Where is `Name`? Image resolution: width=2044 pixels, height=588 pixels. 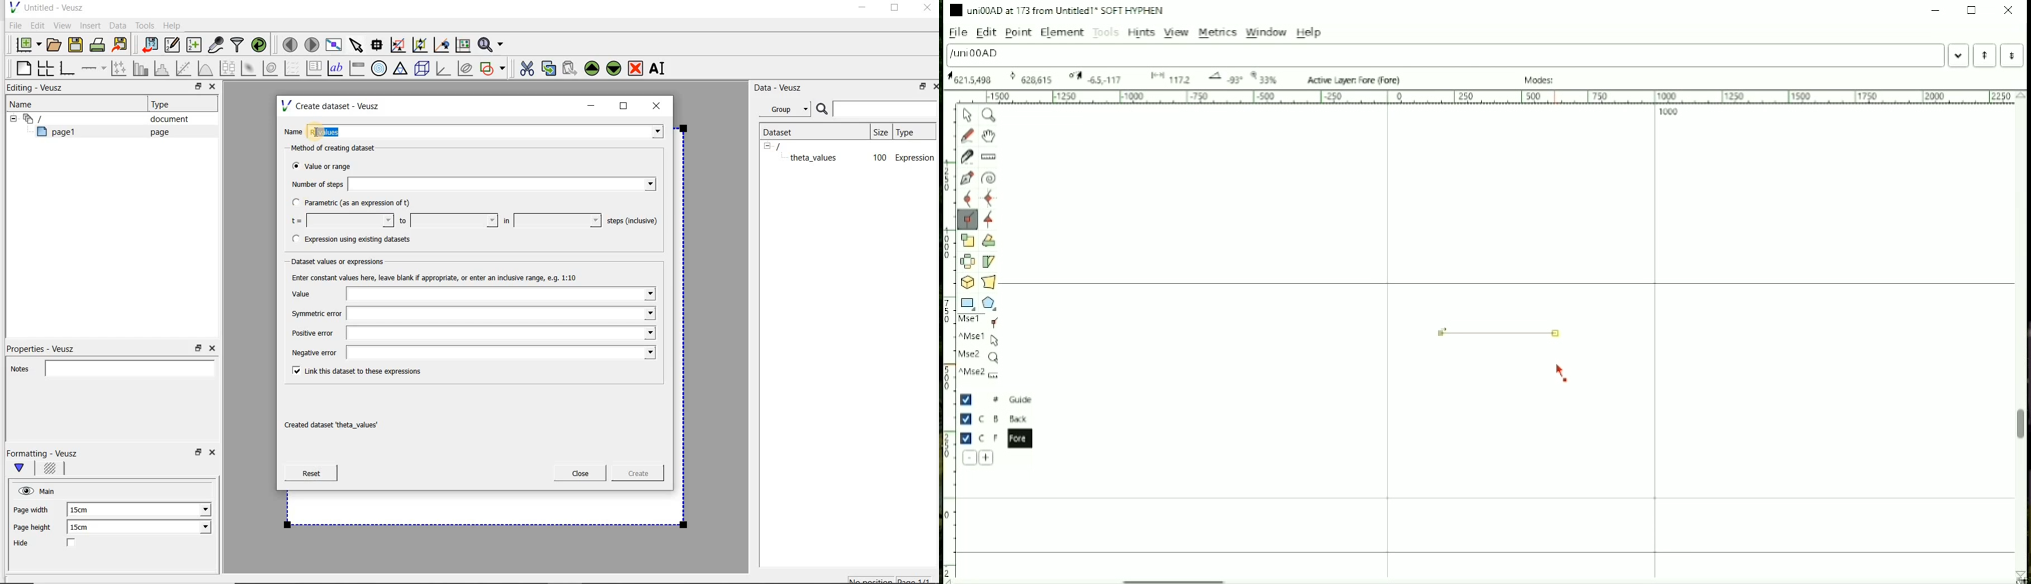
Name is located at coordinates (294, 130).